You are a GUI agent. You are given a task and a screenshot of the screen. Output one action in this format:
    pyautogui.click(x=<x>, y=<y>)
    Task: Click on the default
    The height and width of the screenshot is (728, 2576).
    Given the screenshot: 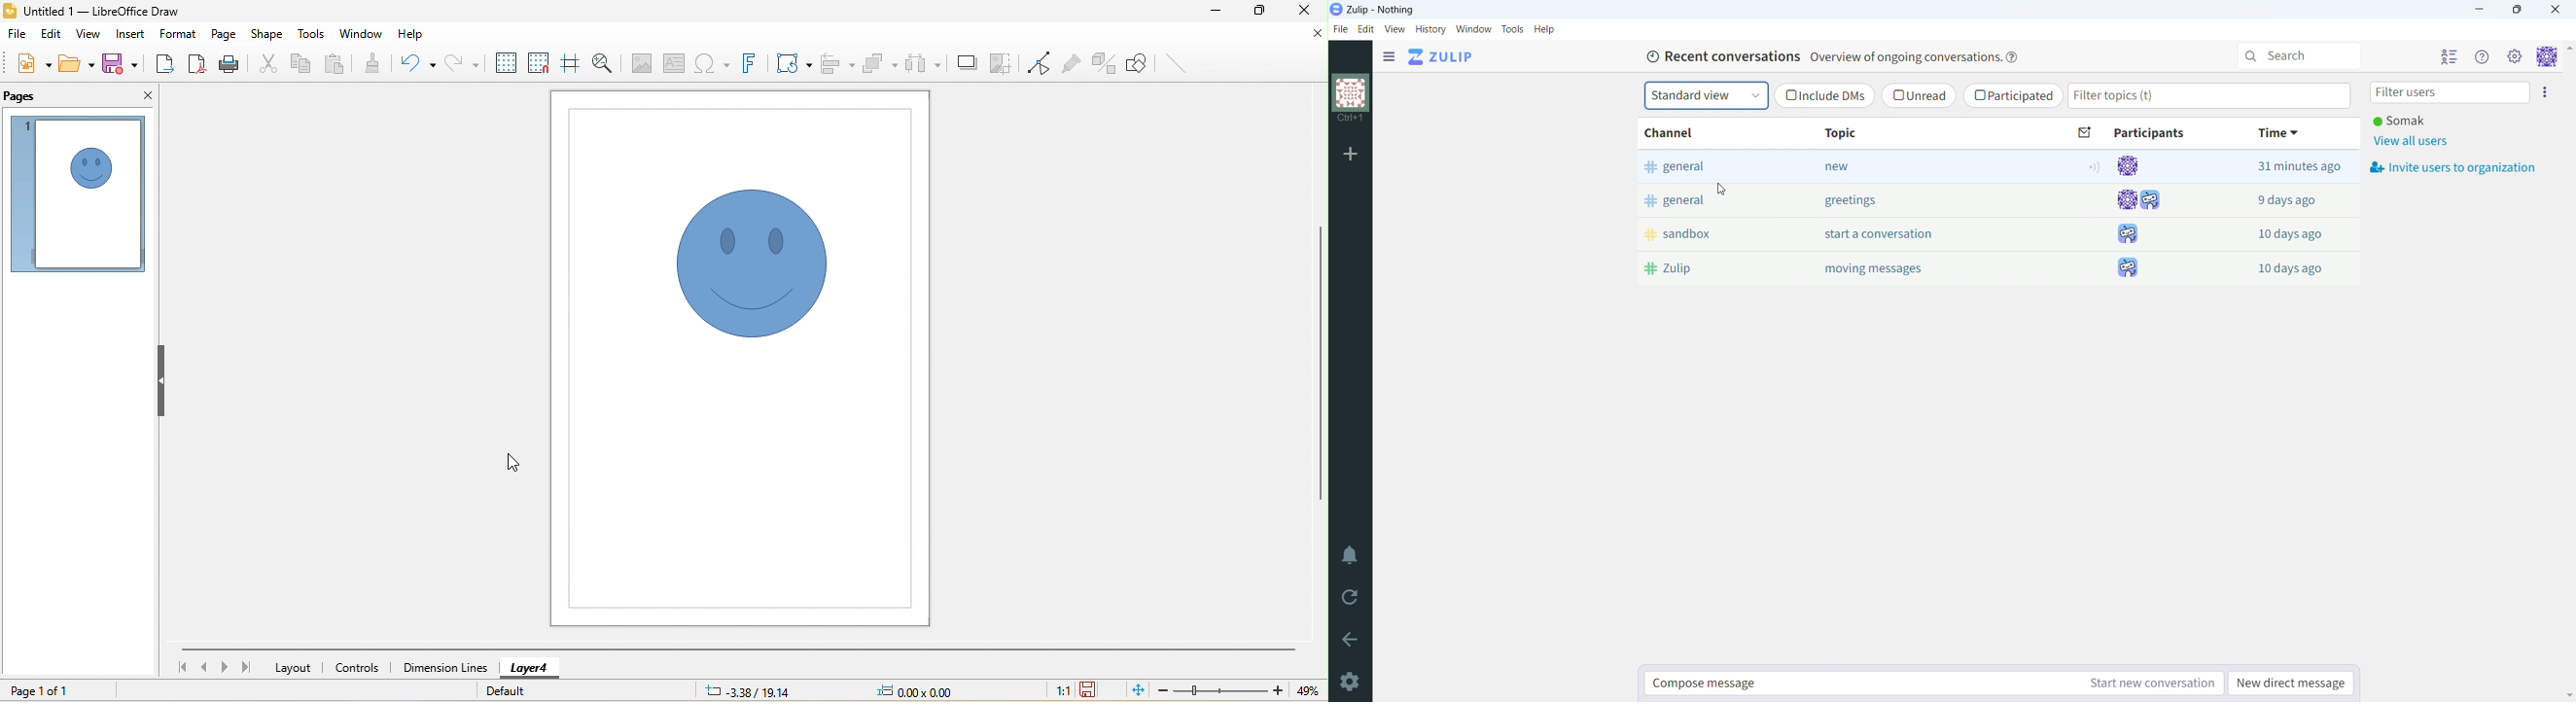 What is the action you would take?
    pyautogui.click(x=512, y=690)
    